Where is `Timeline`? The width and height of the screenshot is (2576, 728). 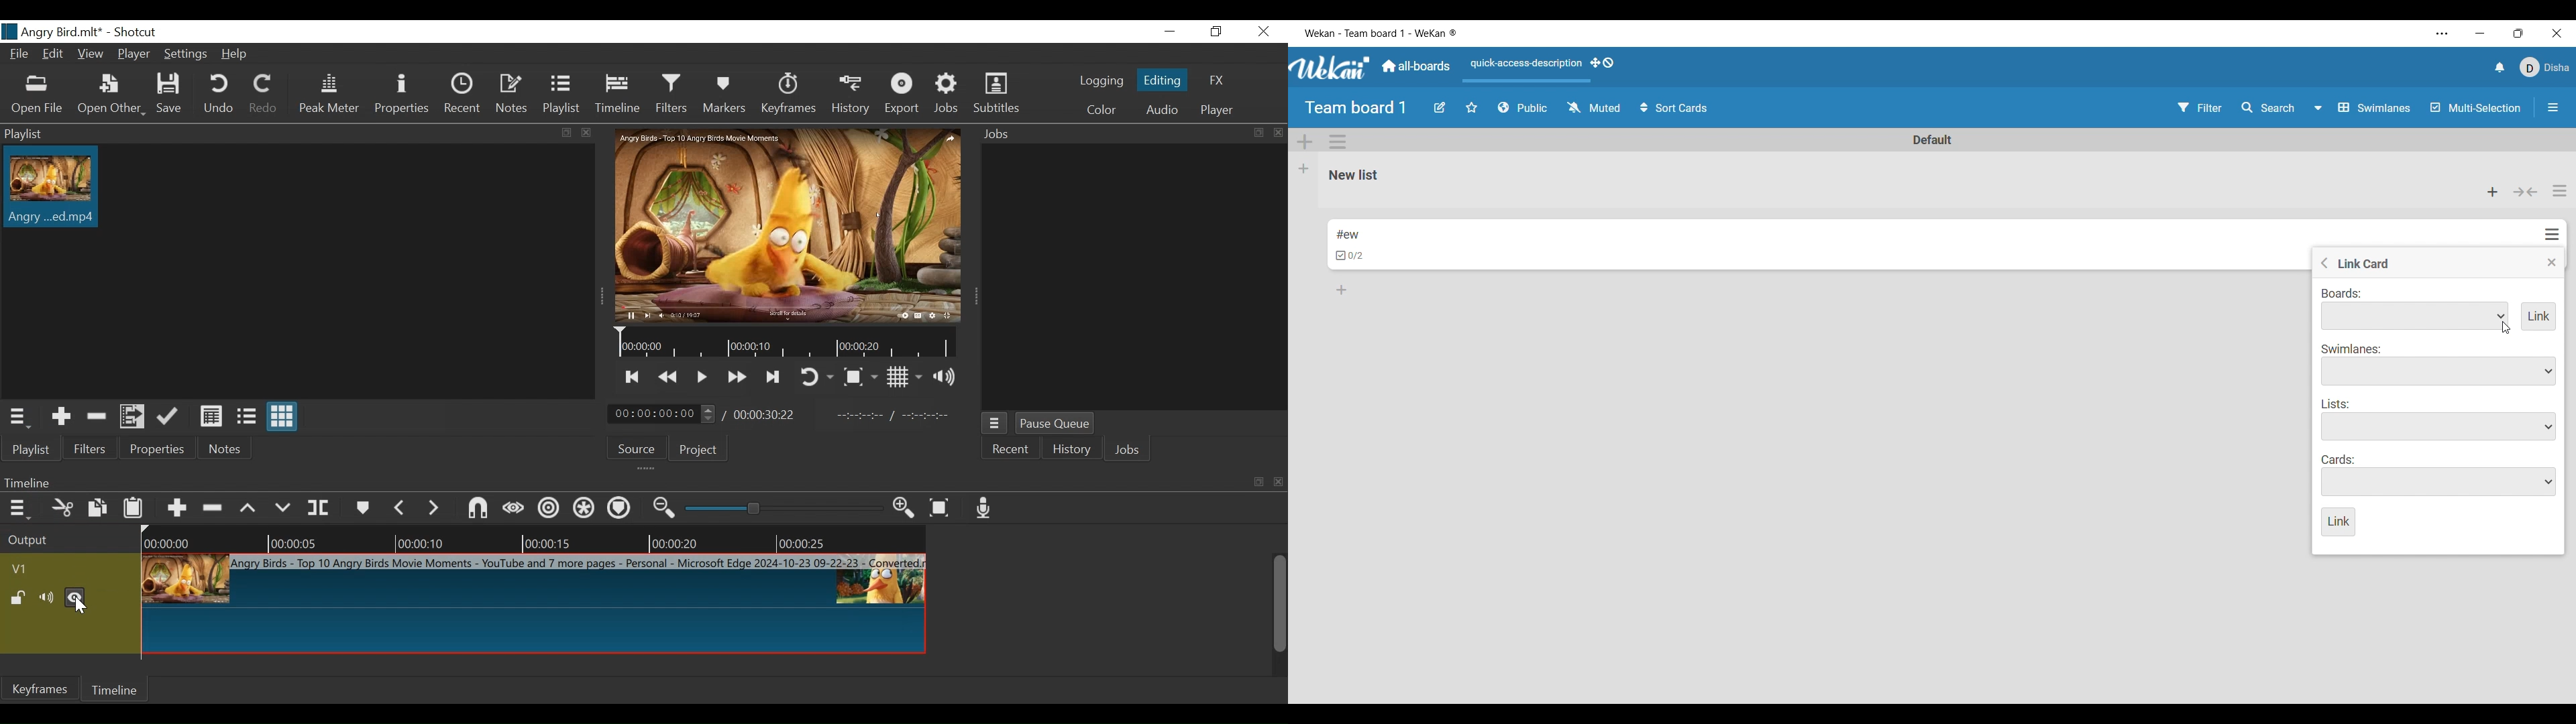
Timeline is located at coordinates (786, 341).